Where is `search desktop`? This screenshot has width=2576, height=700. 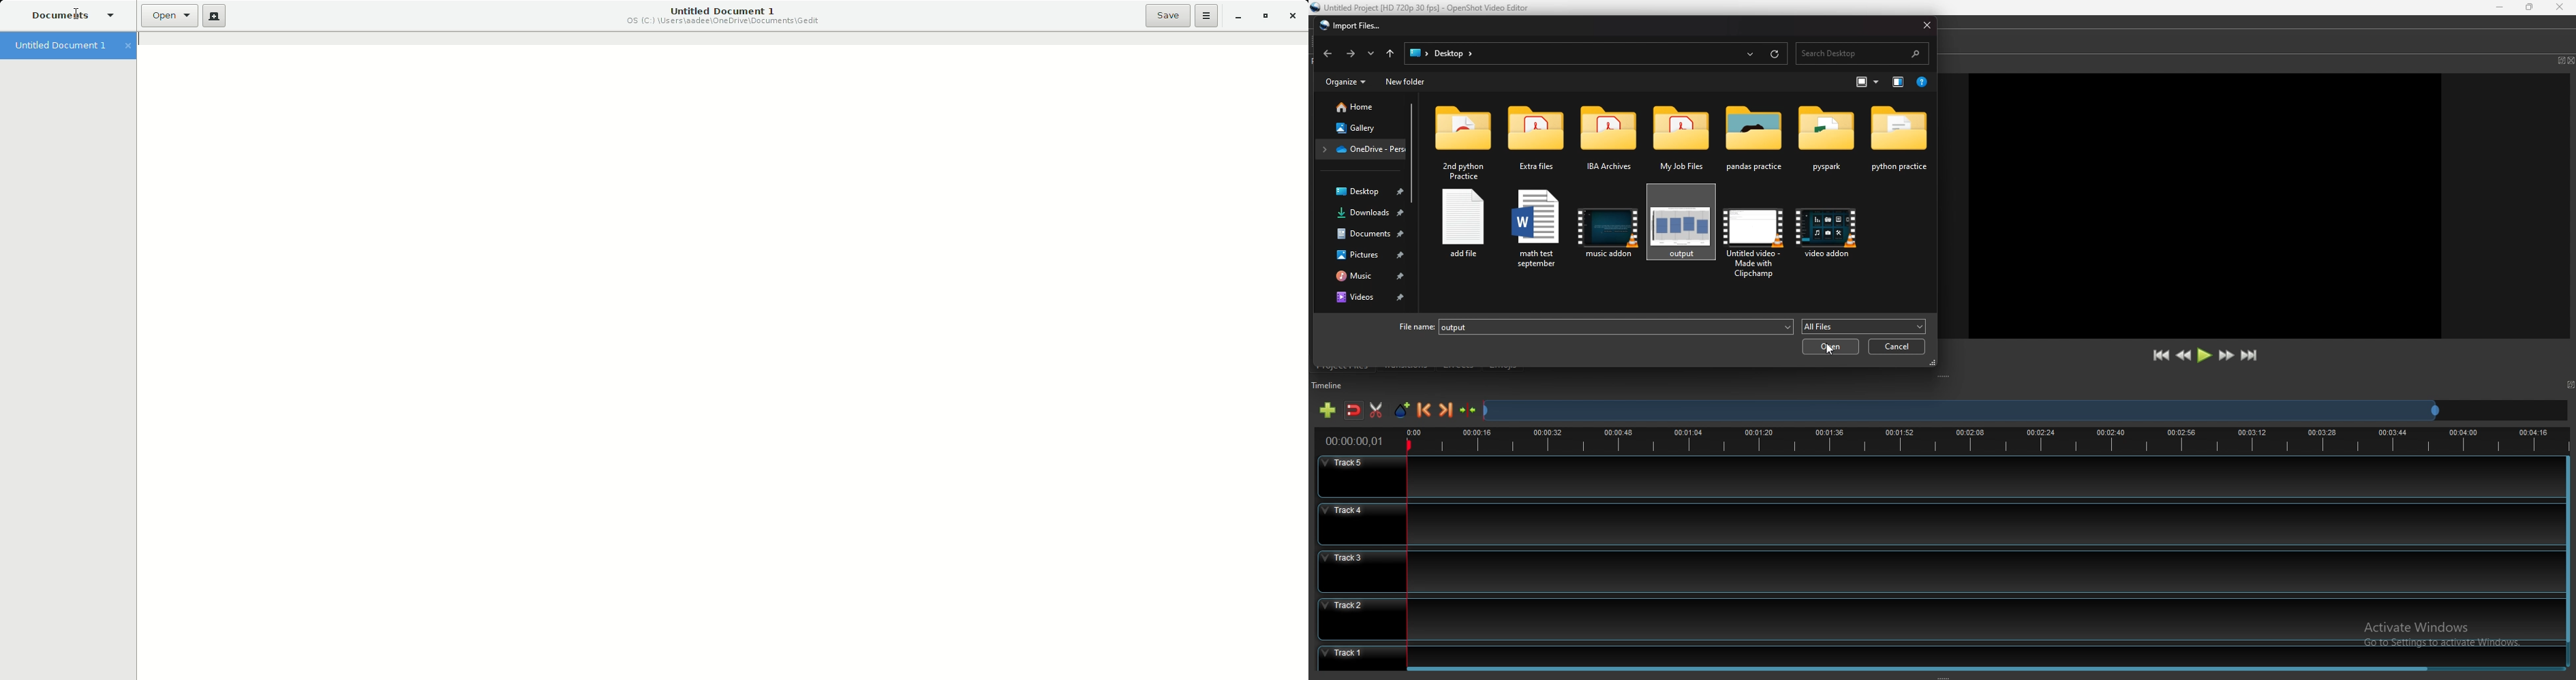 search desktop is located at coordinates (1863, 54).